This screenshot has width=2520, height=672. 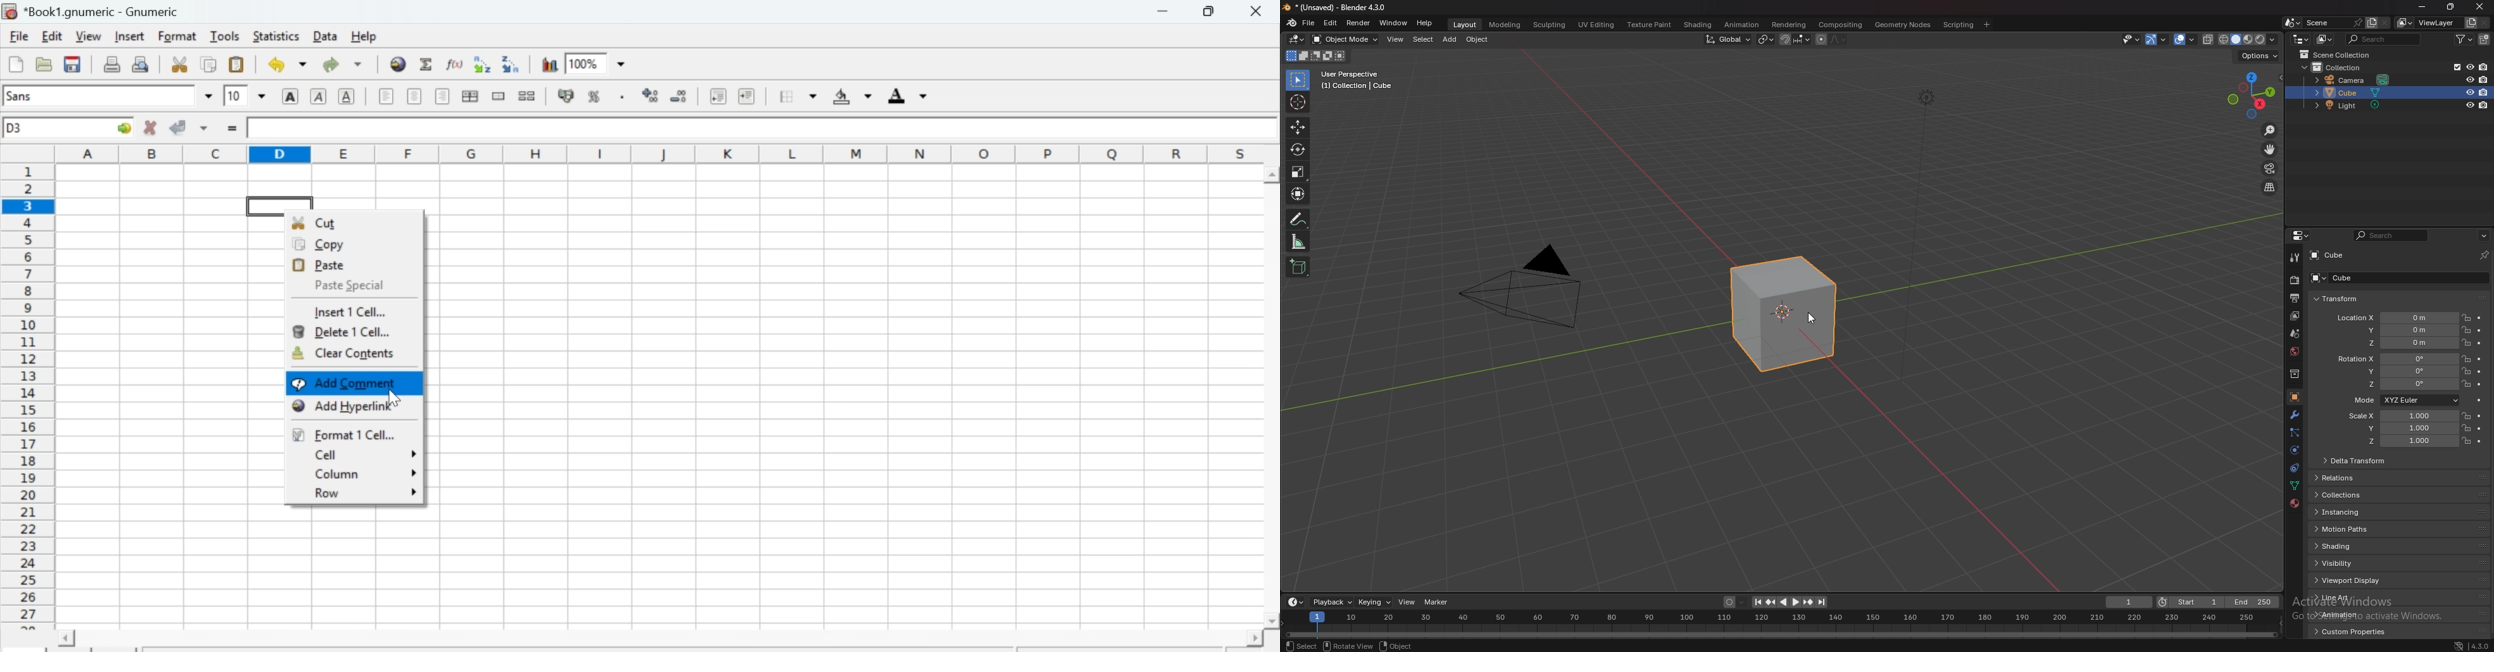 What do you see at coordinates (2252, 95) in the screenshot?
I see `viewpoint` at bounding box center [2252, 95].